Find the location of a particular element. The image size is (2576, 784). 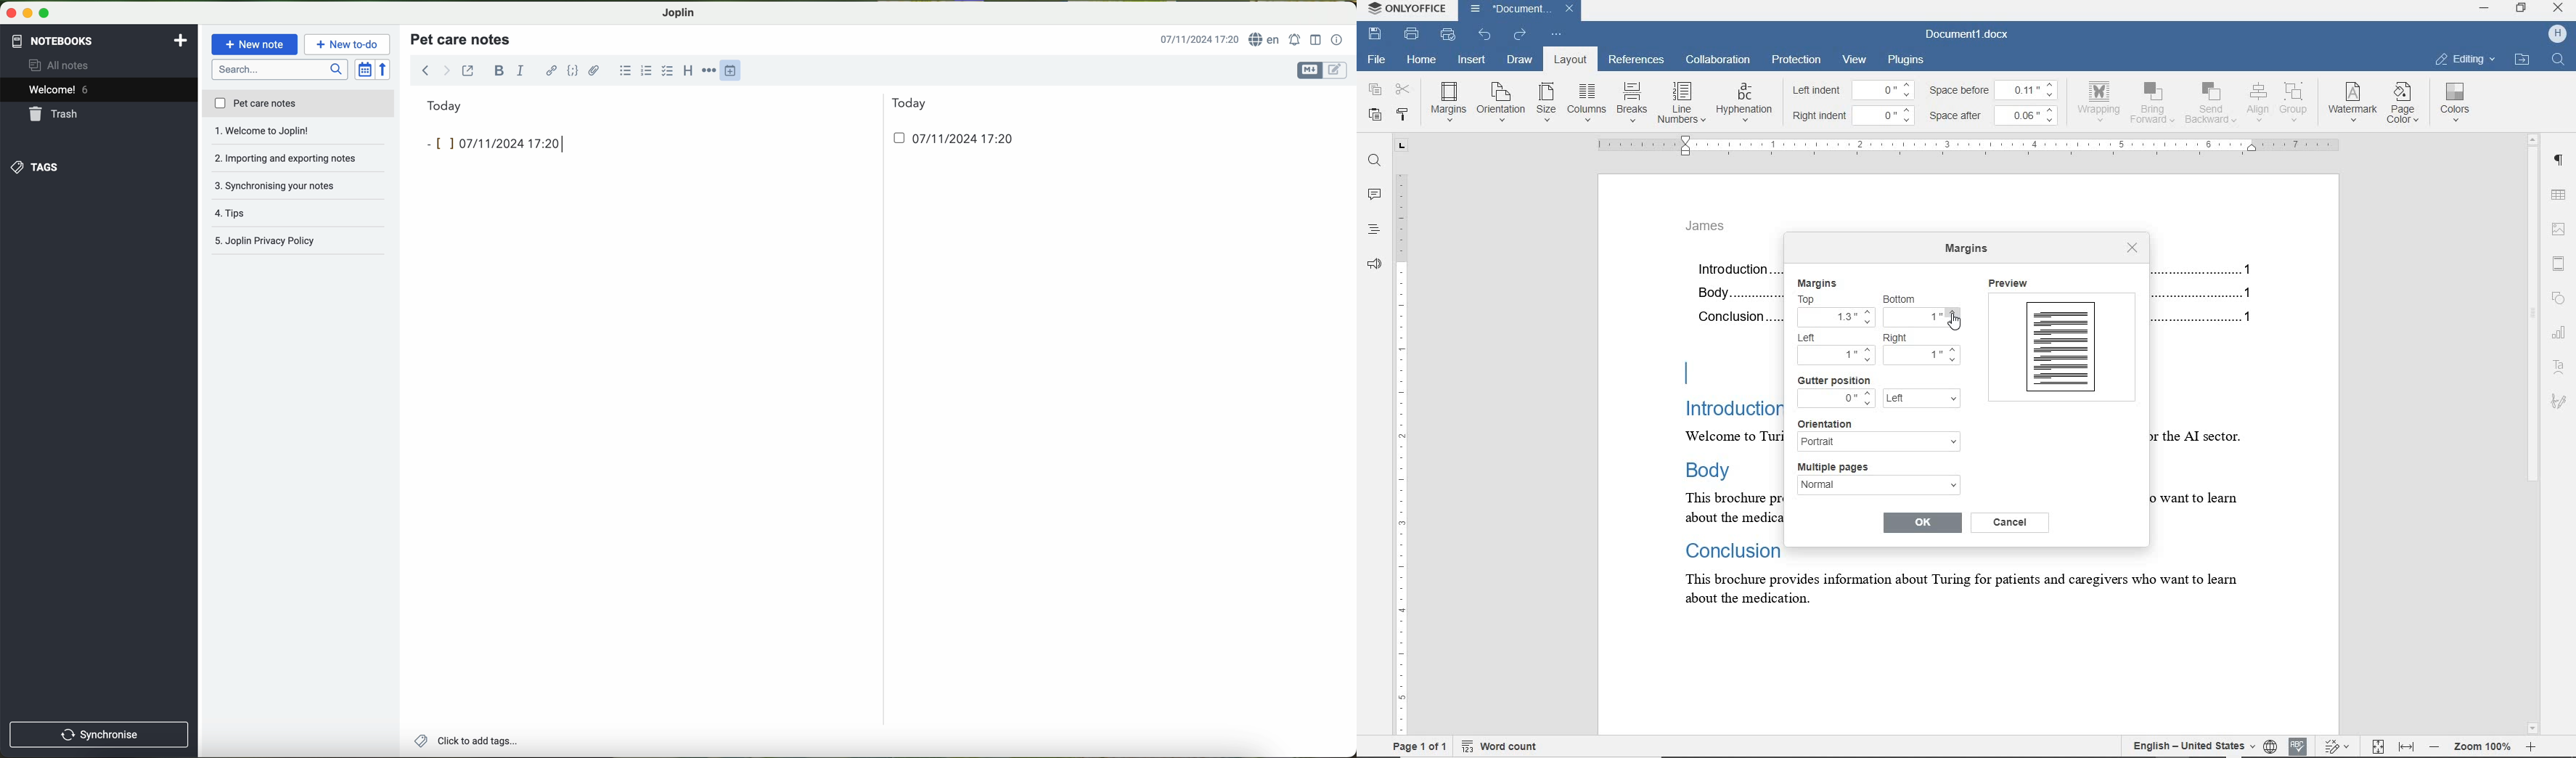

reverse sort order is located at coordinates (386, 70).